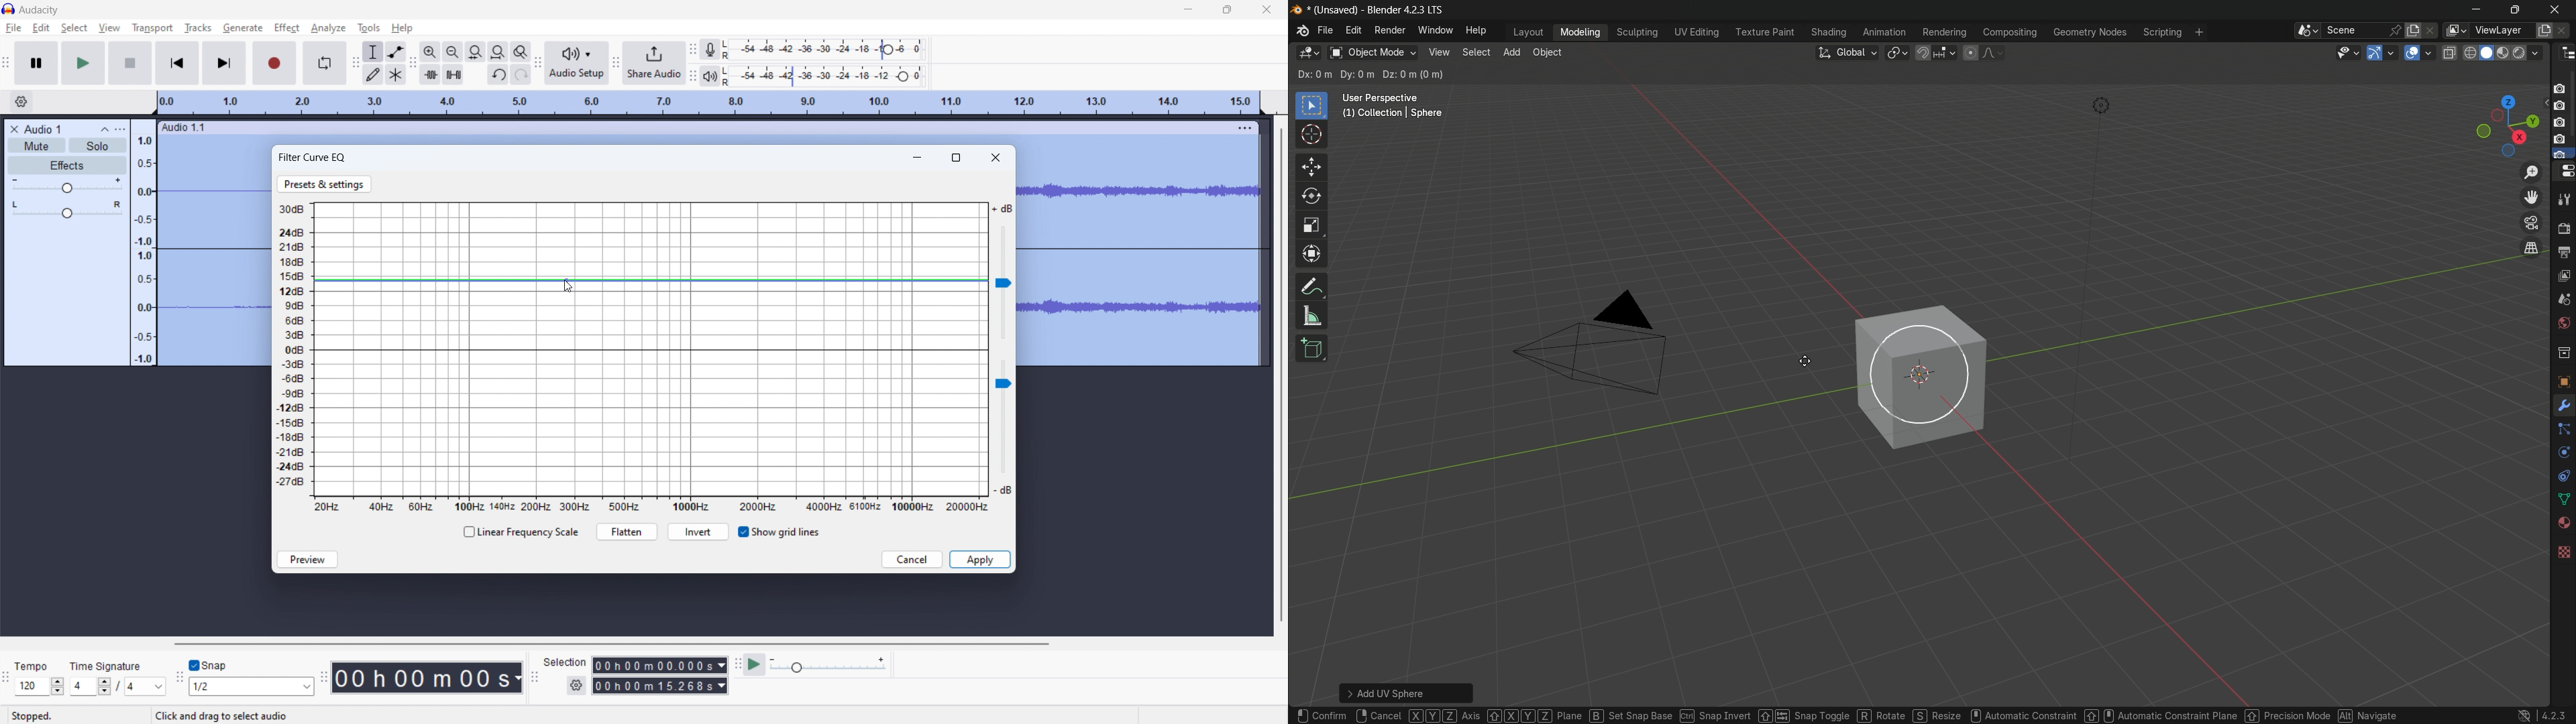  Describe the element at coordinates (616, 62) in the screenshot. I see `share audio toolbar` at that location.